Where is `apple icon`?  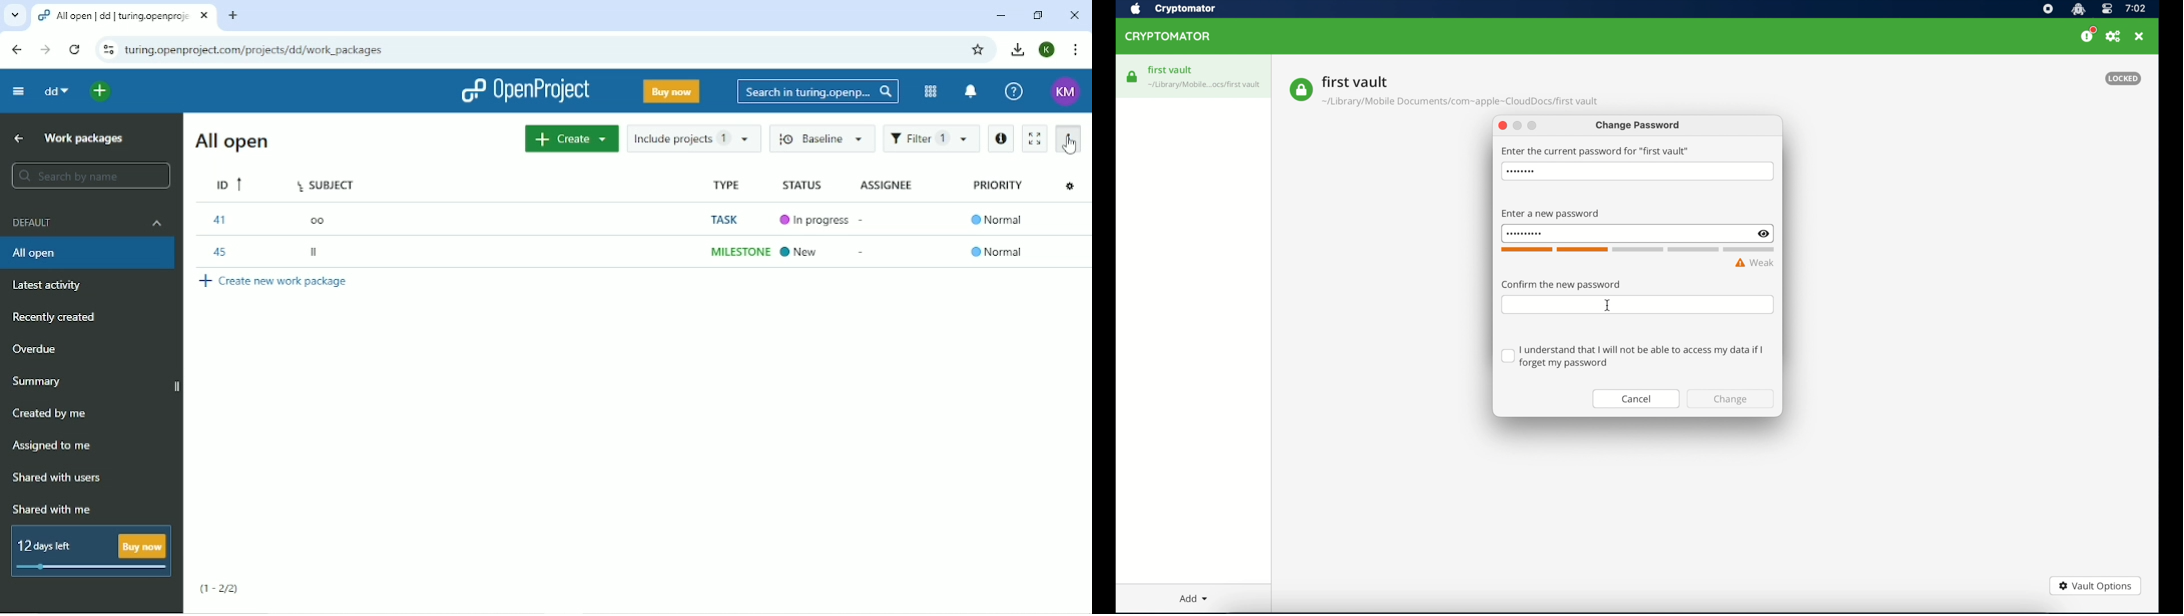
apple icon is located at coordinates (1135, 9).